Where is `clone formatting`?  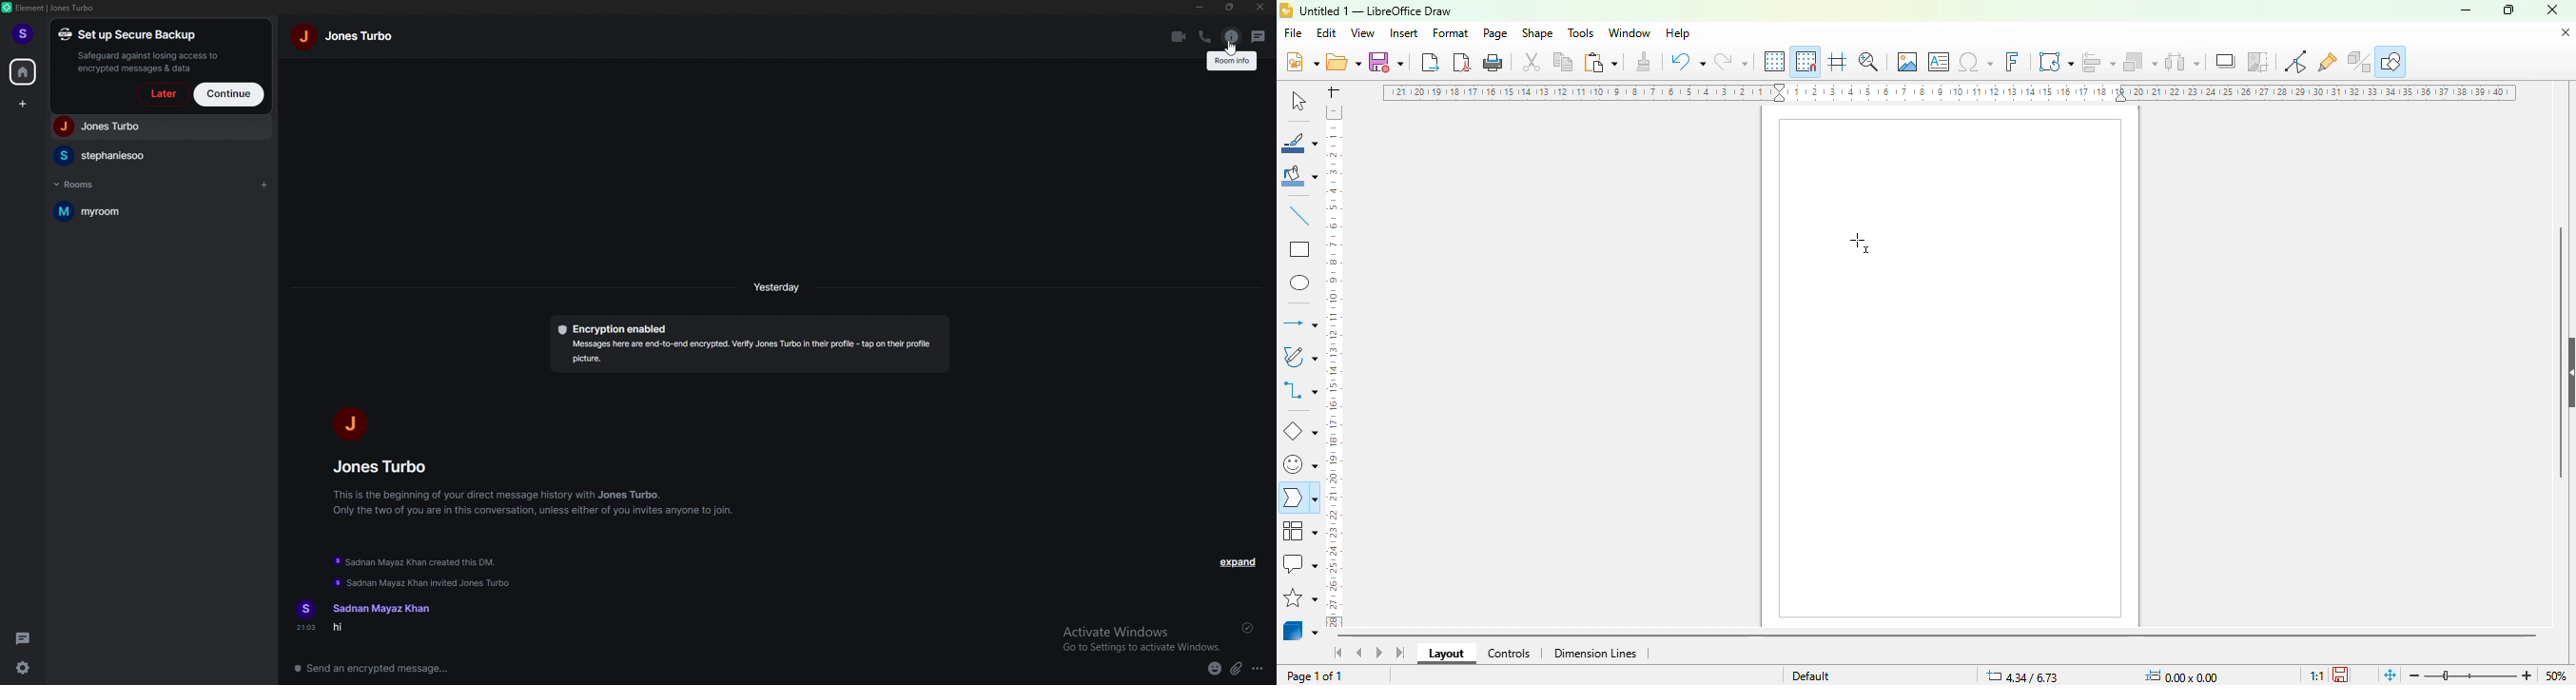 clone formatting is located at coordinates (1645, 60).